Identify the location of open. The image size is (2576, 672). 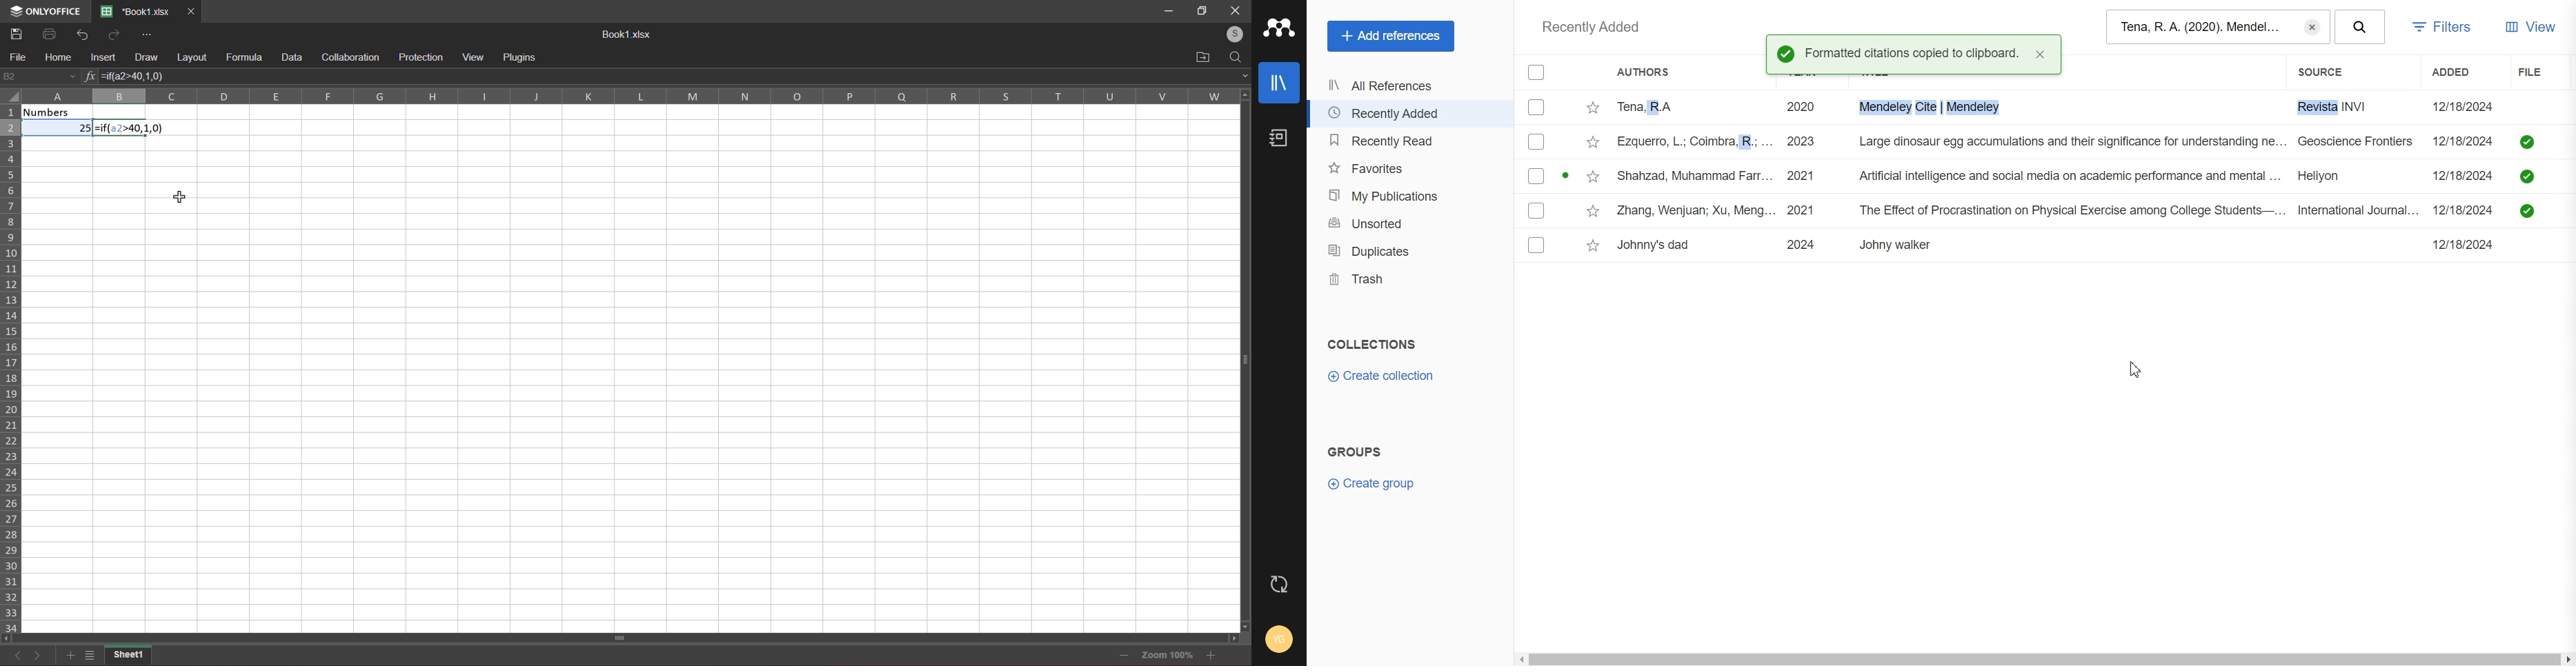
(1202, 55).